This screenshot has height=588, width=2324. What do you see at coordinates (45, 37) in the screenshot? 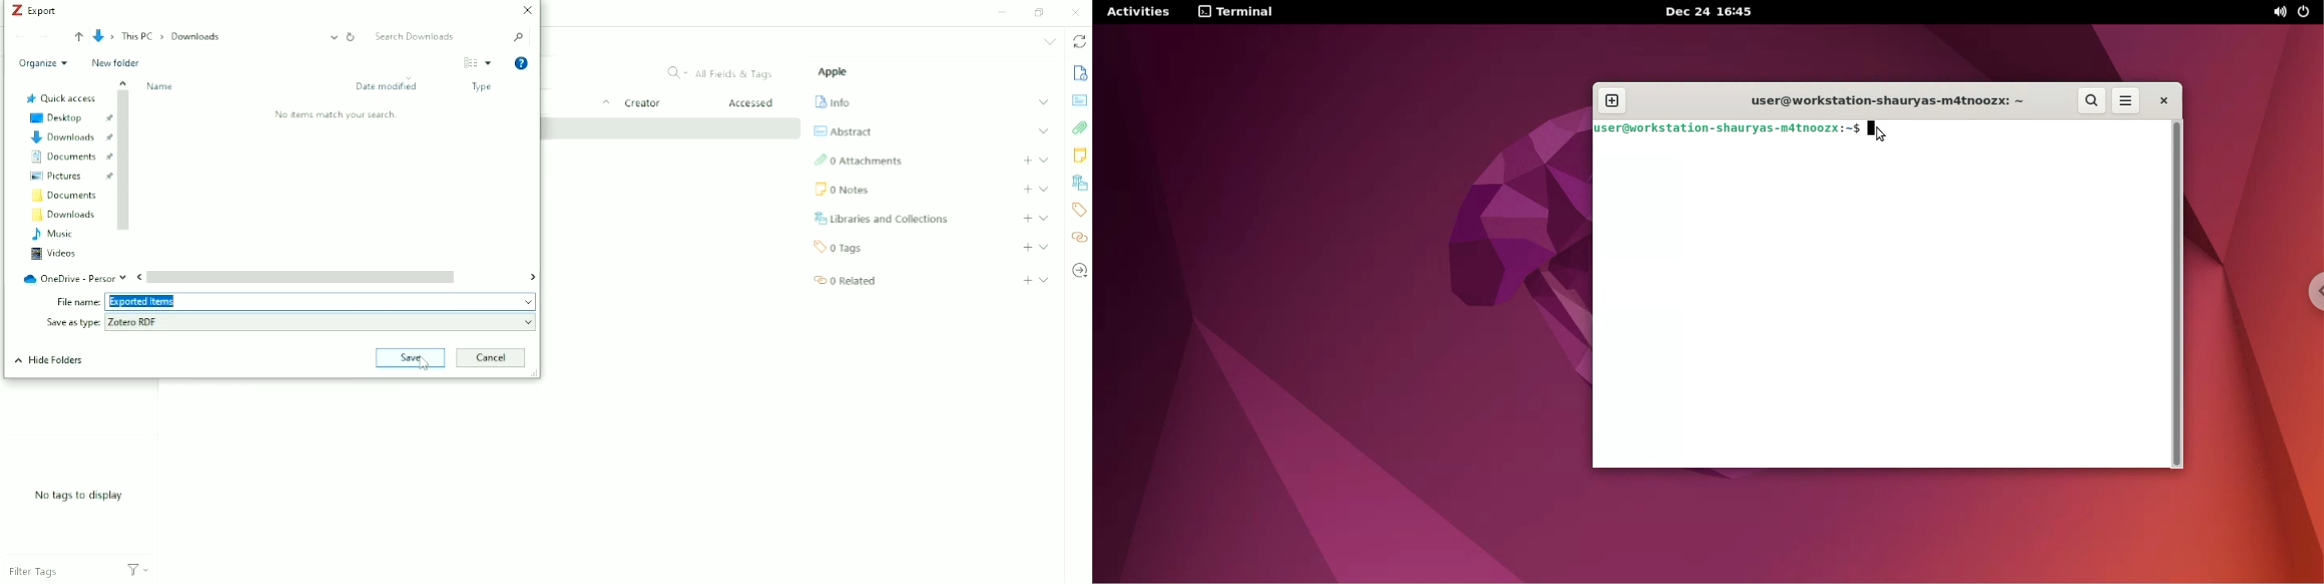
I see `Forward` at bounding box center [45, 37].